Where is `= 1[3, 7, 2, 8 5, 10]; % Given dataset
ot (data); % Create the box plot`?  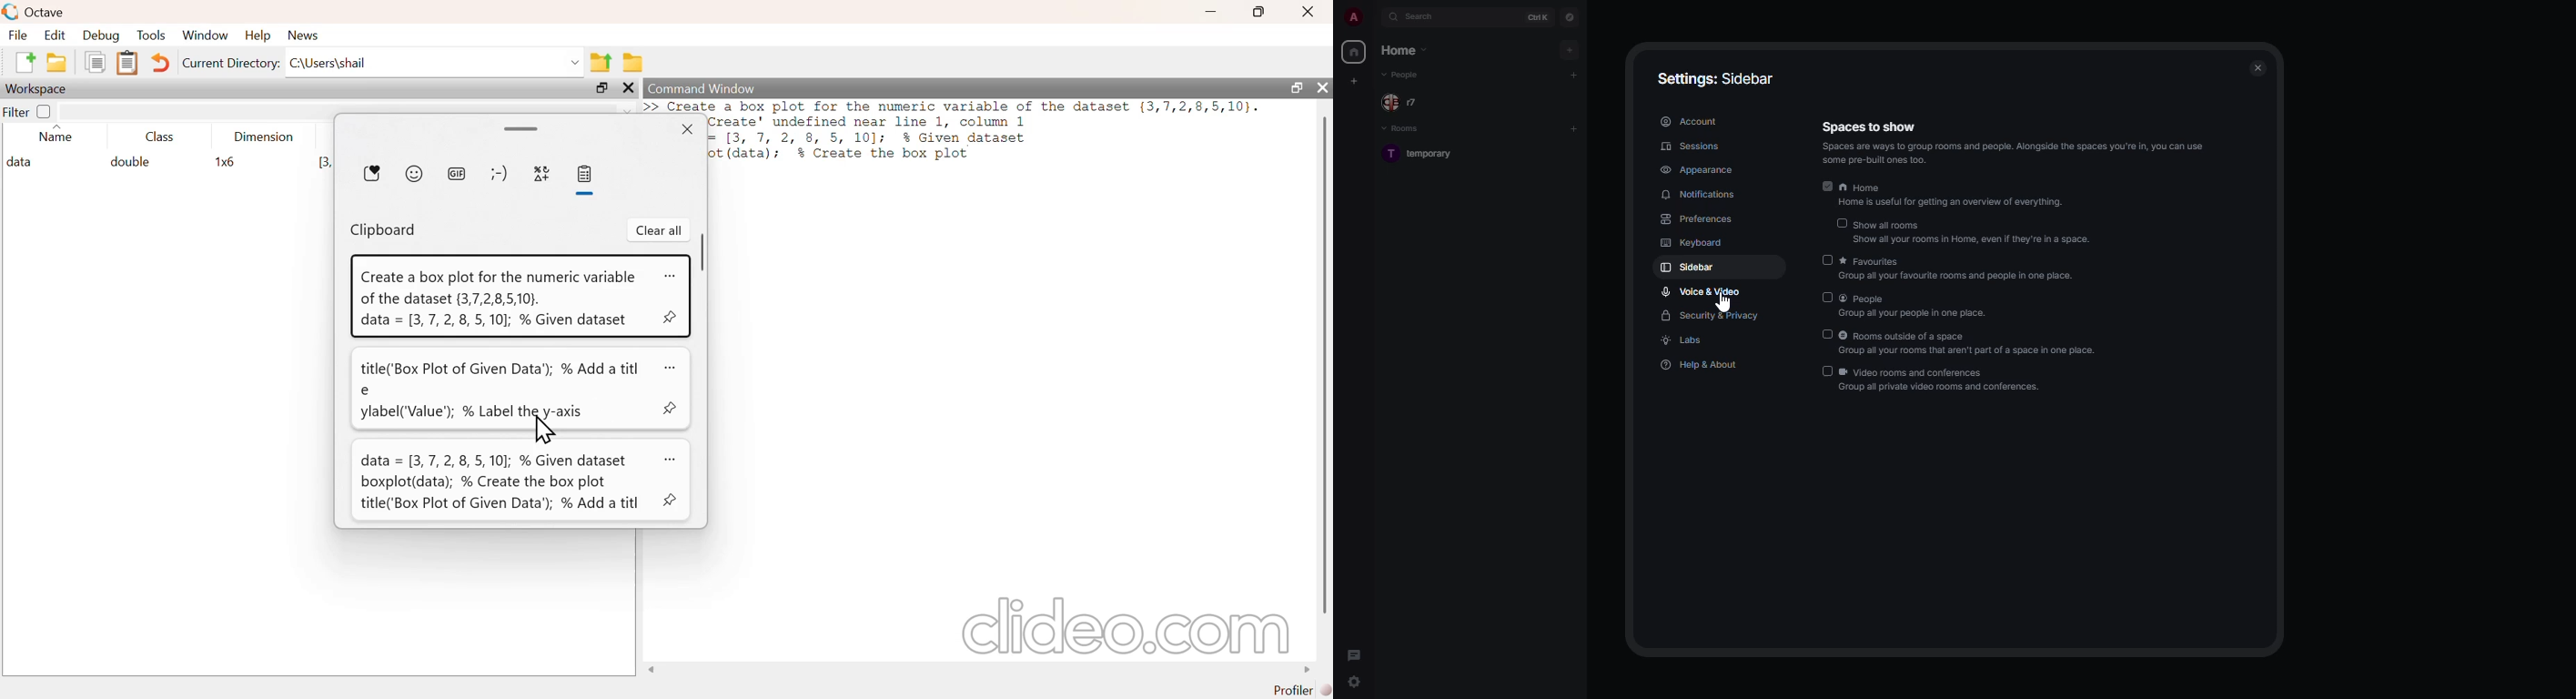
= 1[3, 7, 2, 8 5, 10]; % Given dataset
ot (data); % Create the box plot is located at coordinates (883, 147).